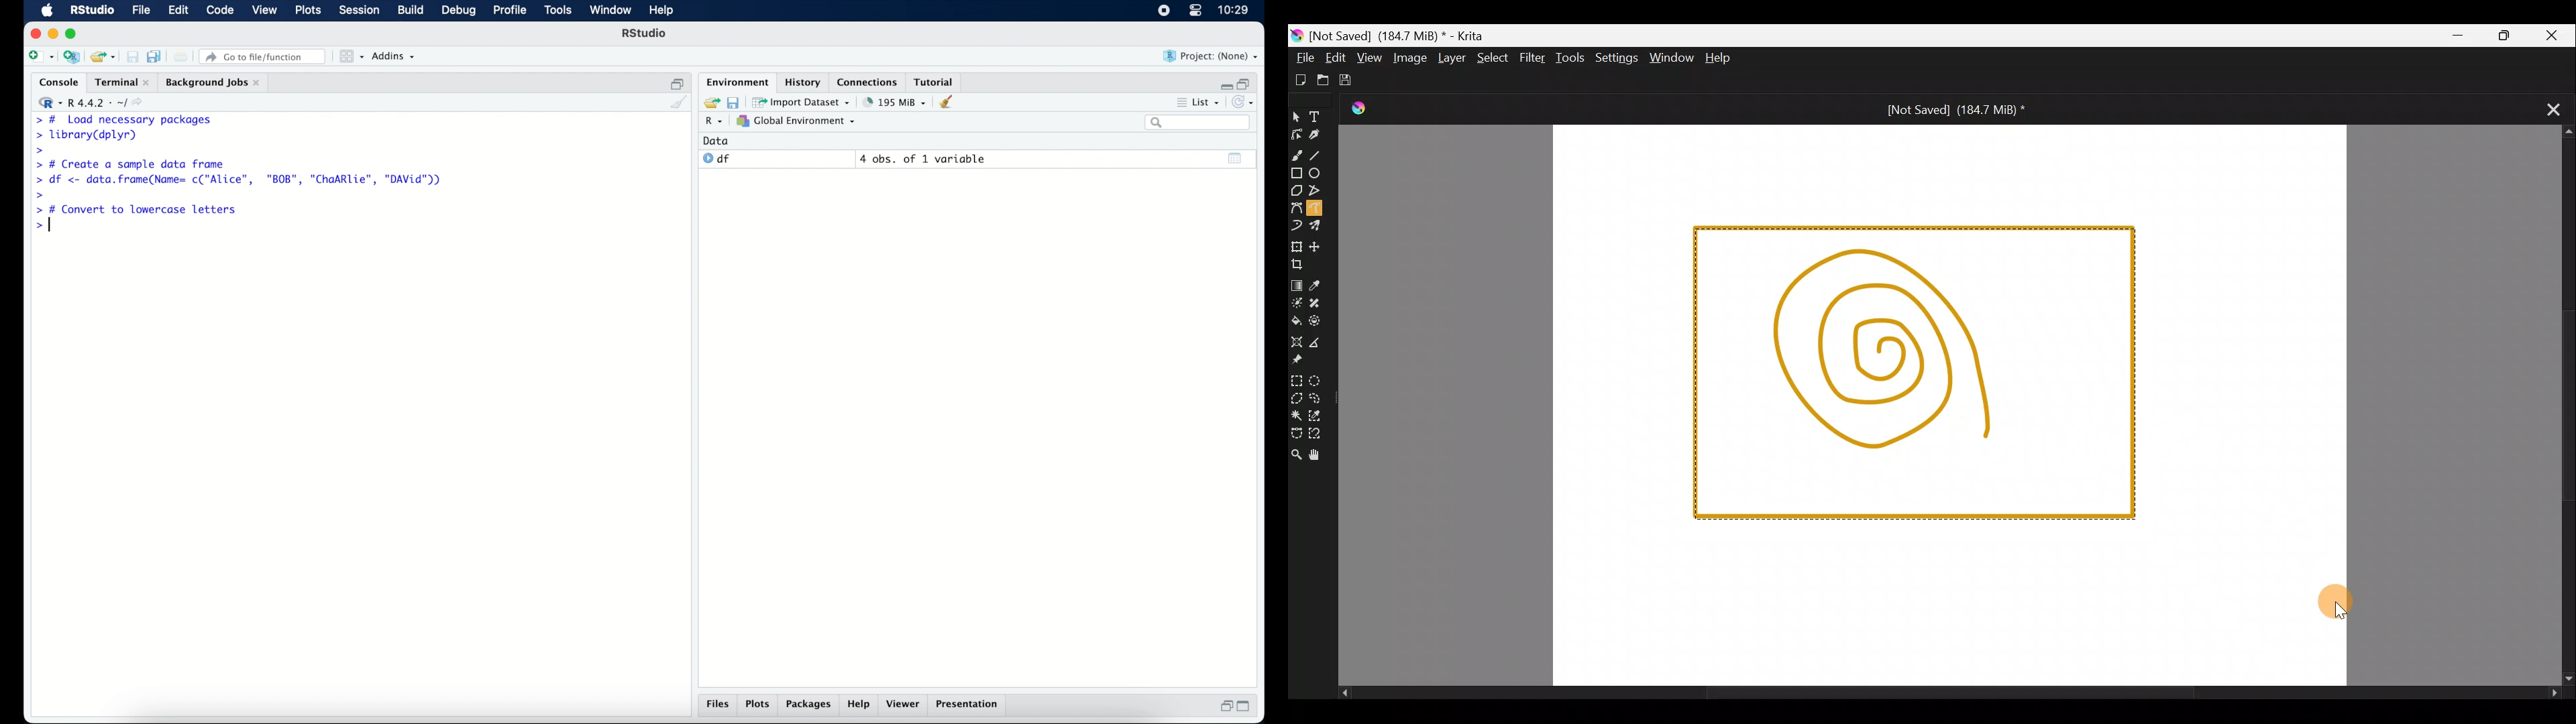  I want to click on close, so click(36, 34).